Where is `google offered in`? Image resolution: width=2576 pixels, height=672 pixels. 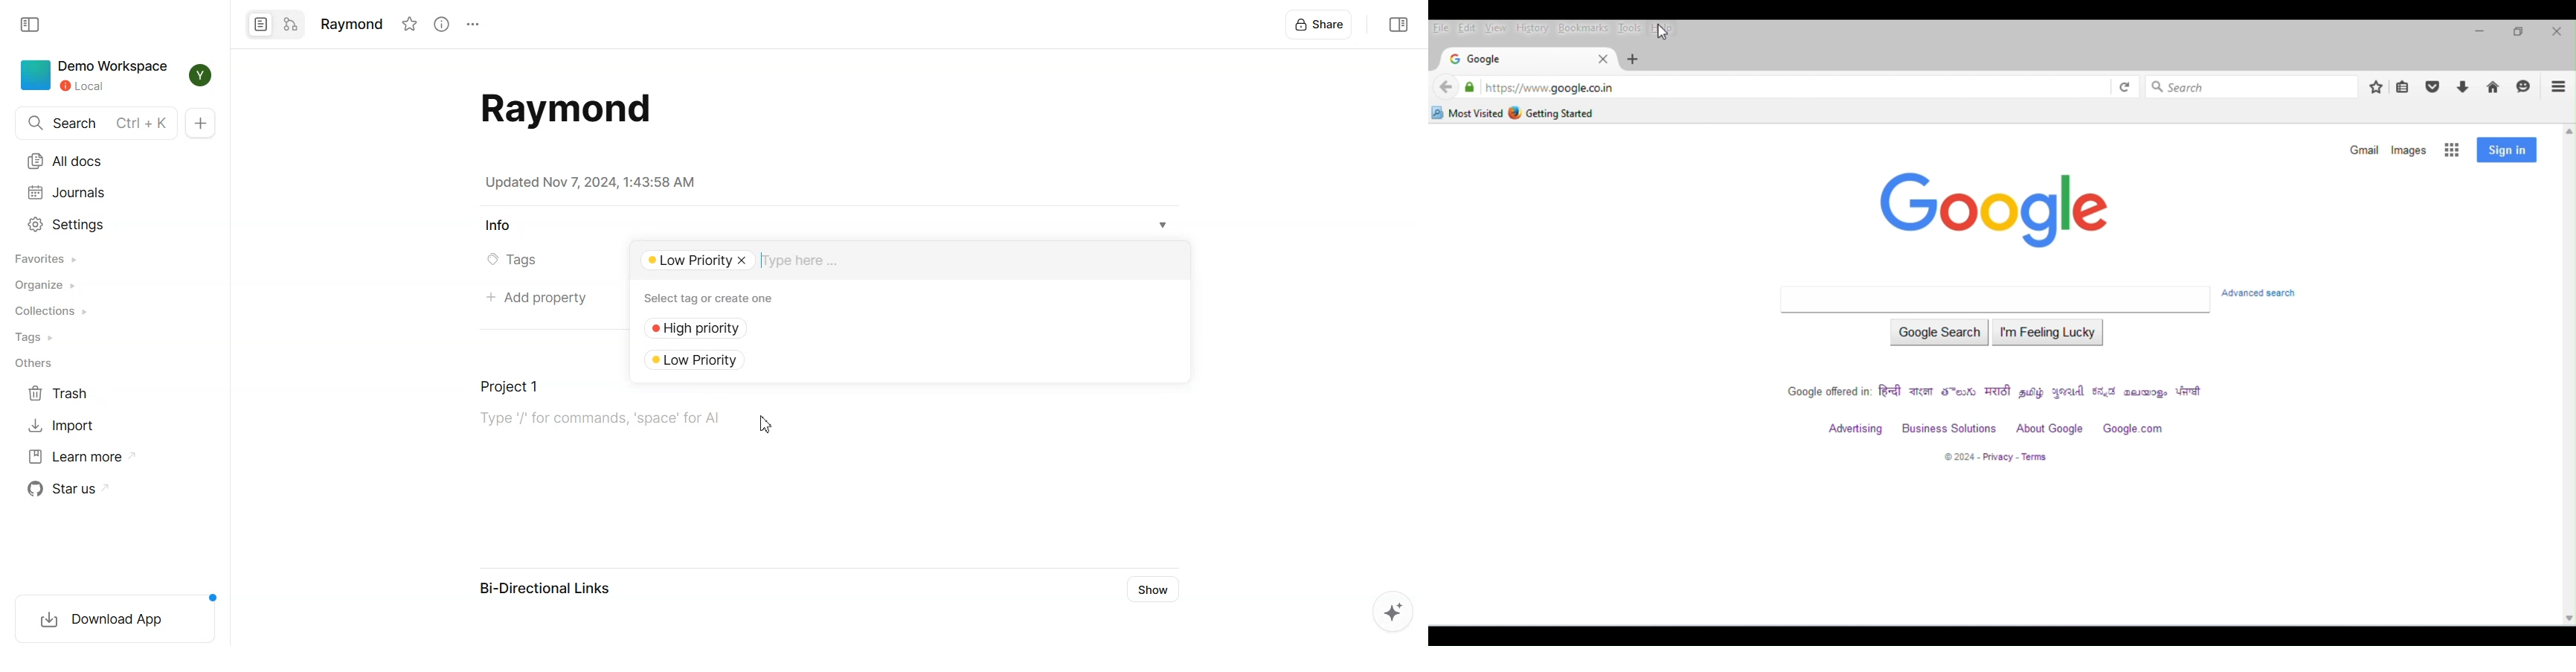
google offered in is located at coordinates (1827, 392).